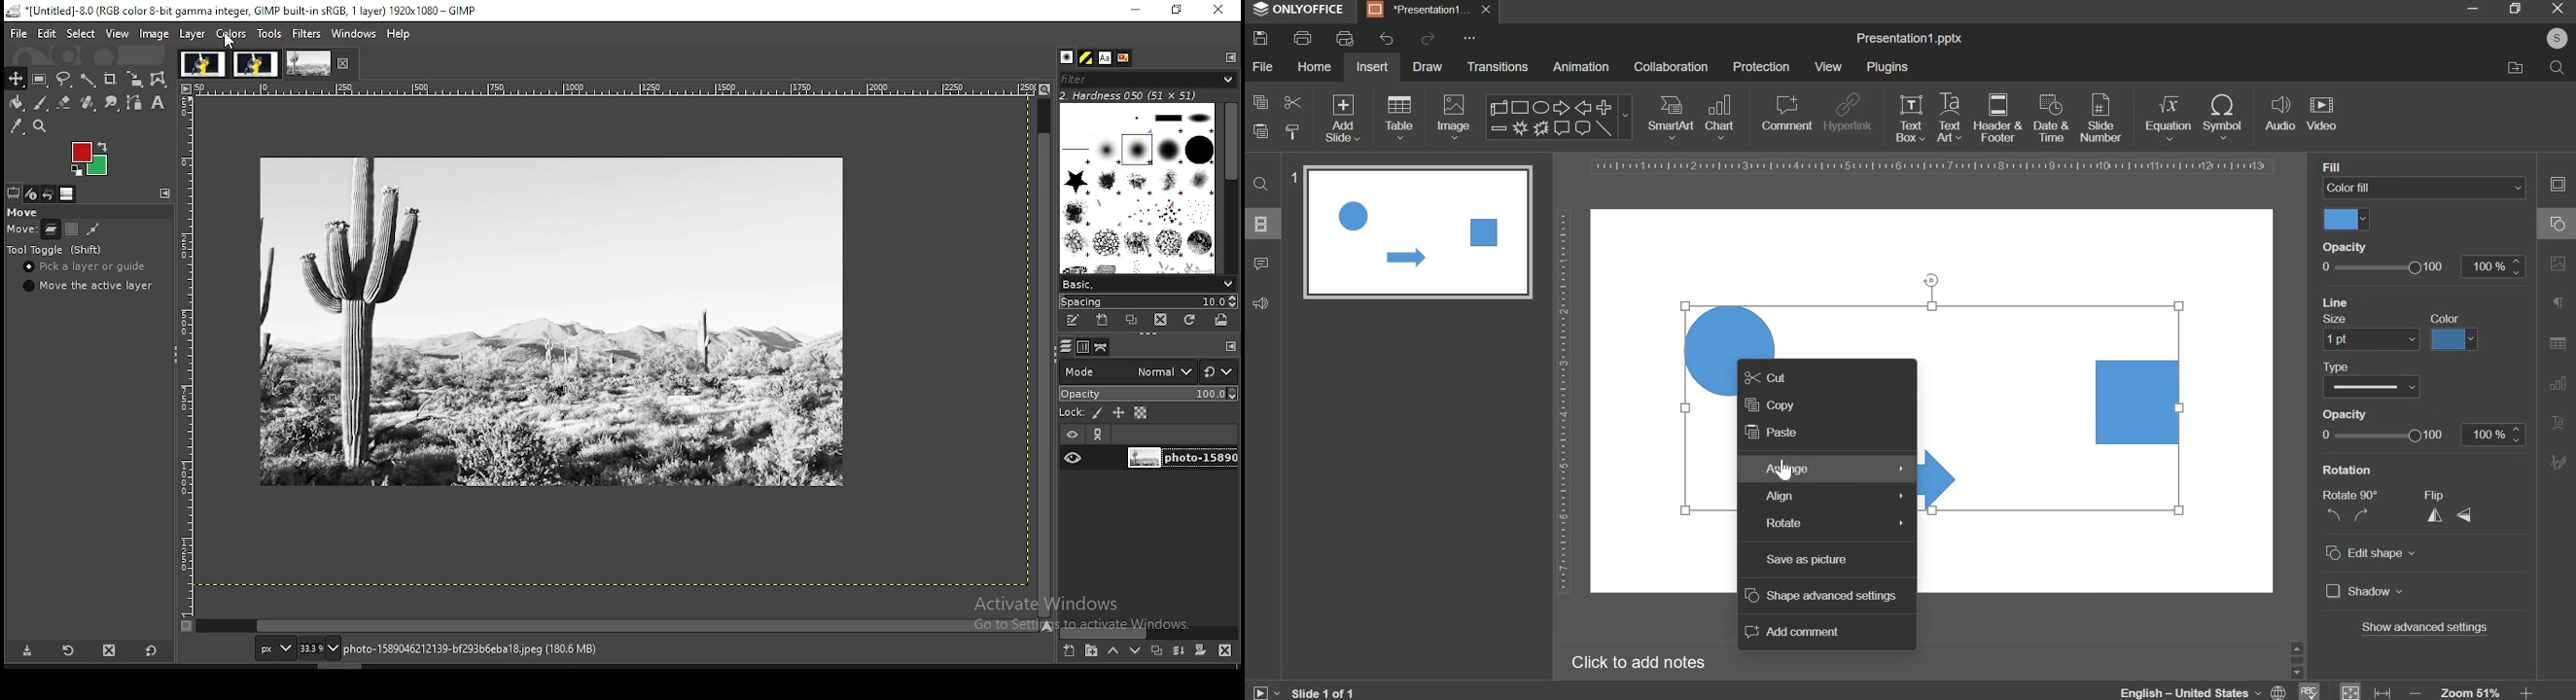 This screenshot has width=2576, height=700. Describe the element at coordinates (119, 34) in the screenshot. I see `view` at that location.